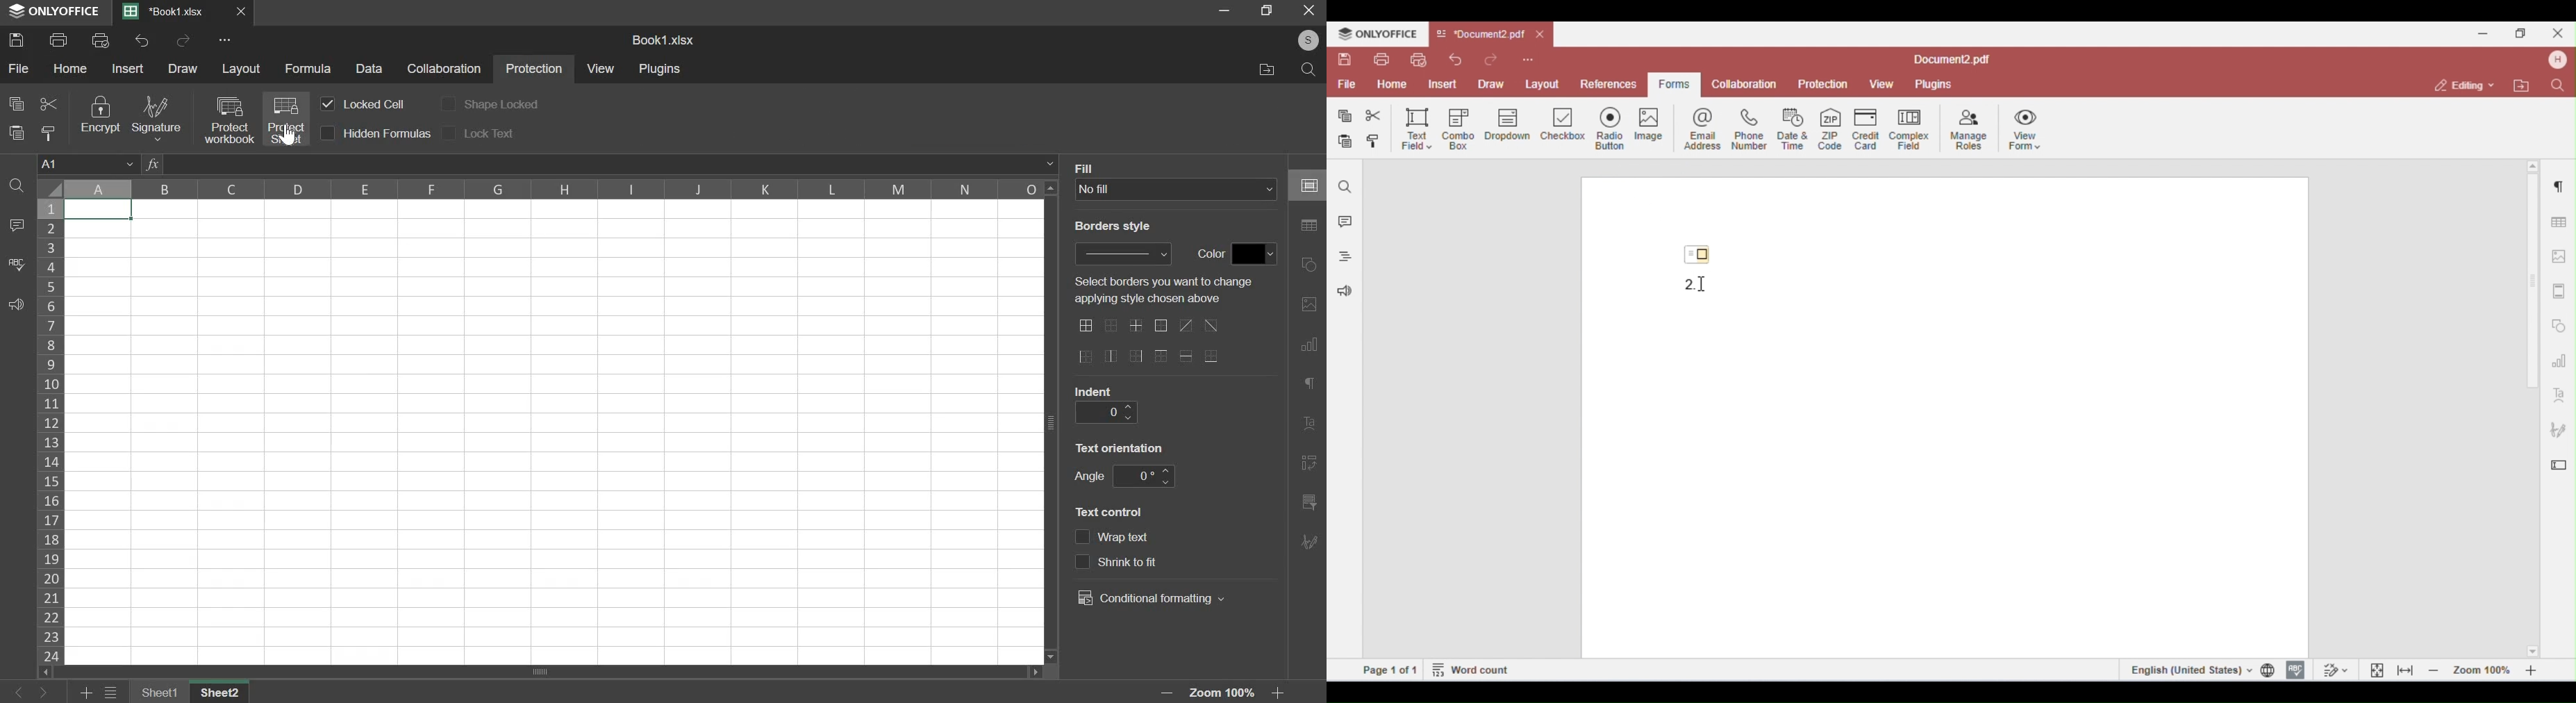 The width and height of the screenshot is (2576, 728). What do you see at coordinates (71, 68) in the screenshot?
I see `home` at bounding box center [71, 68].